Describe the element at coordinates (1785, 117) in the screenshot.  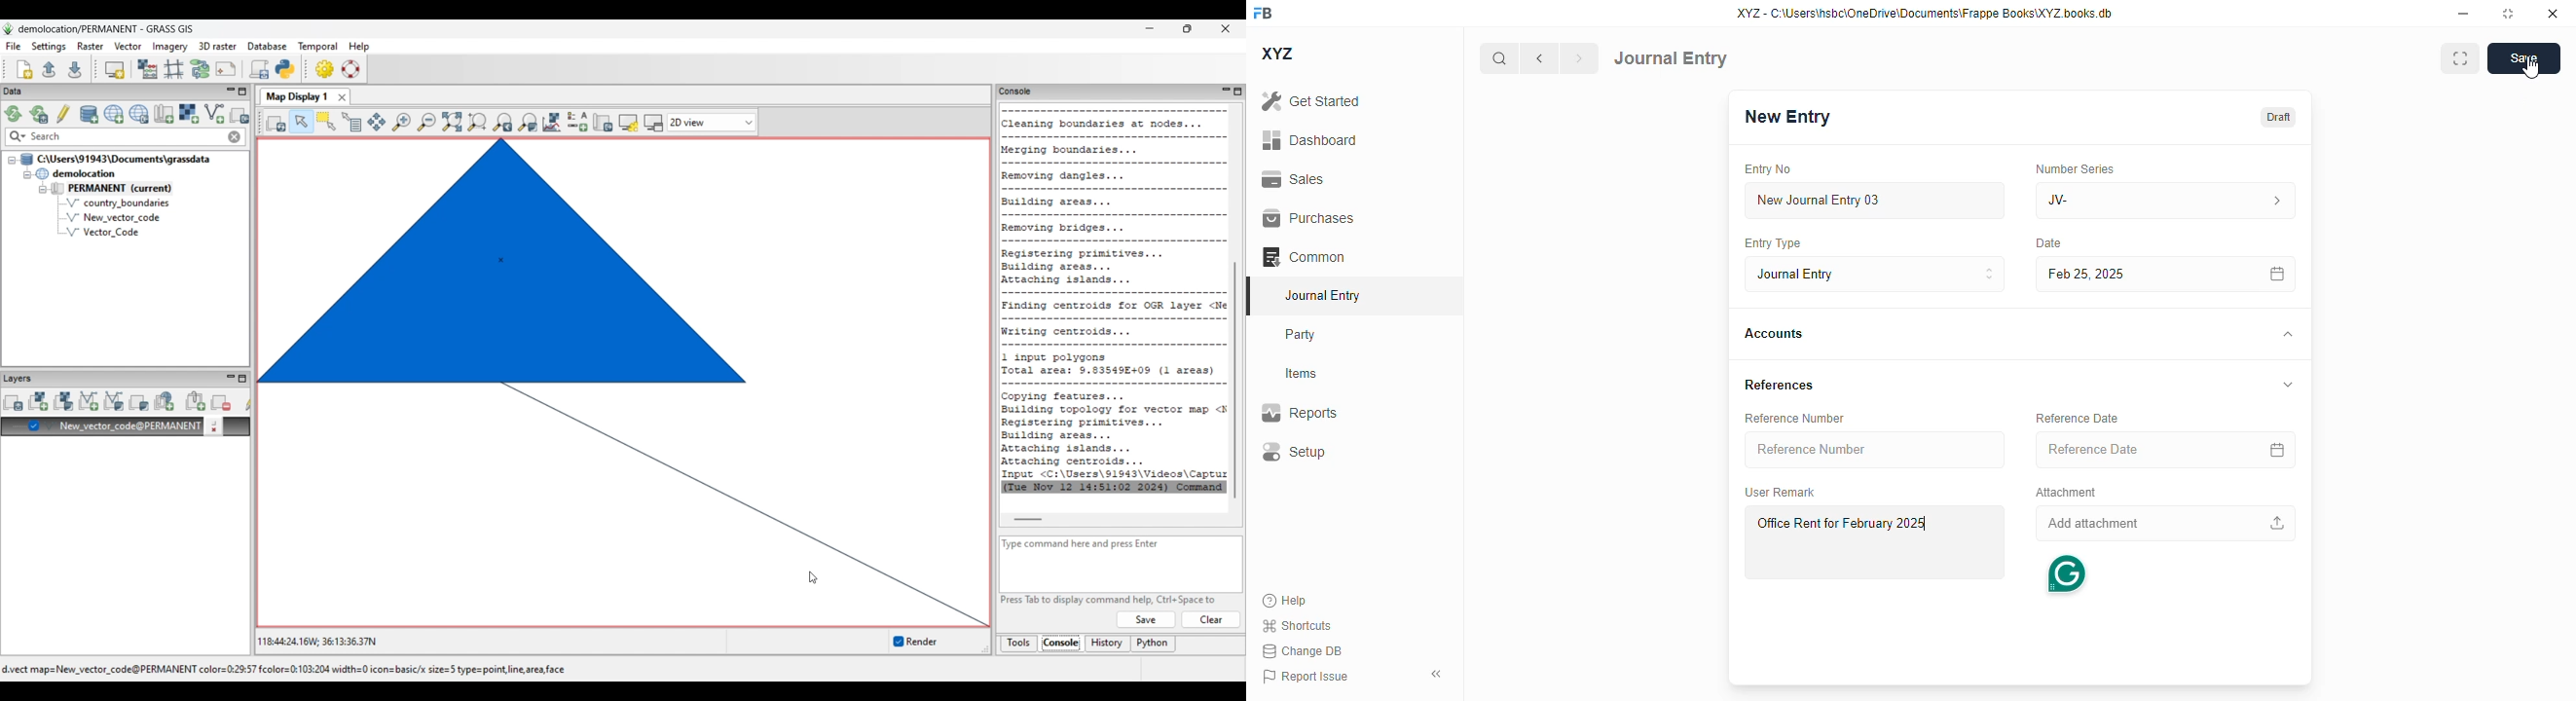
I see `new entry` at that location.